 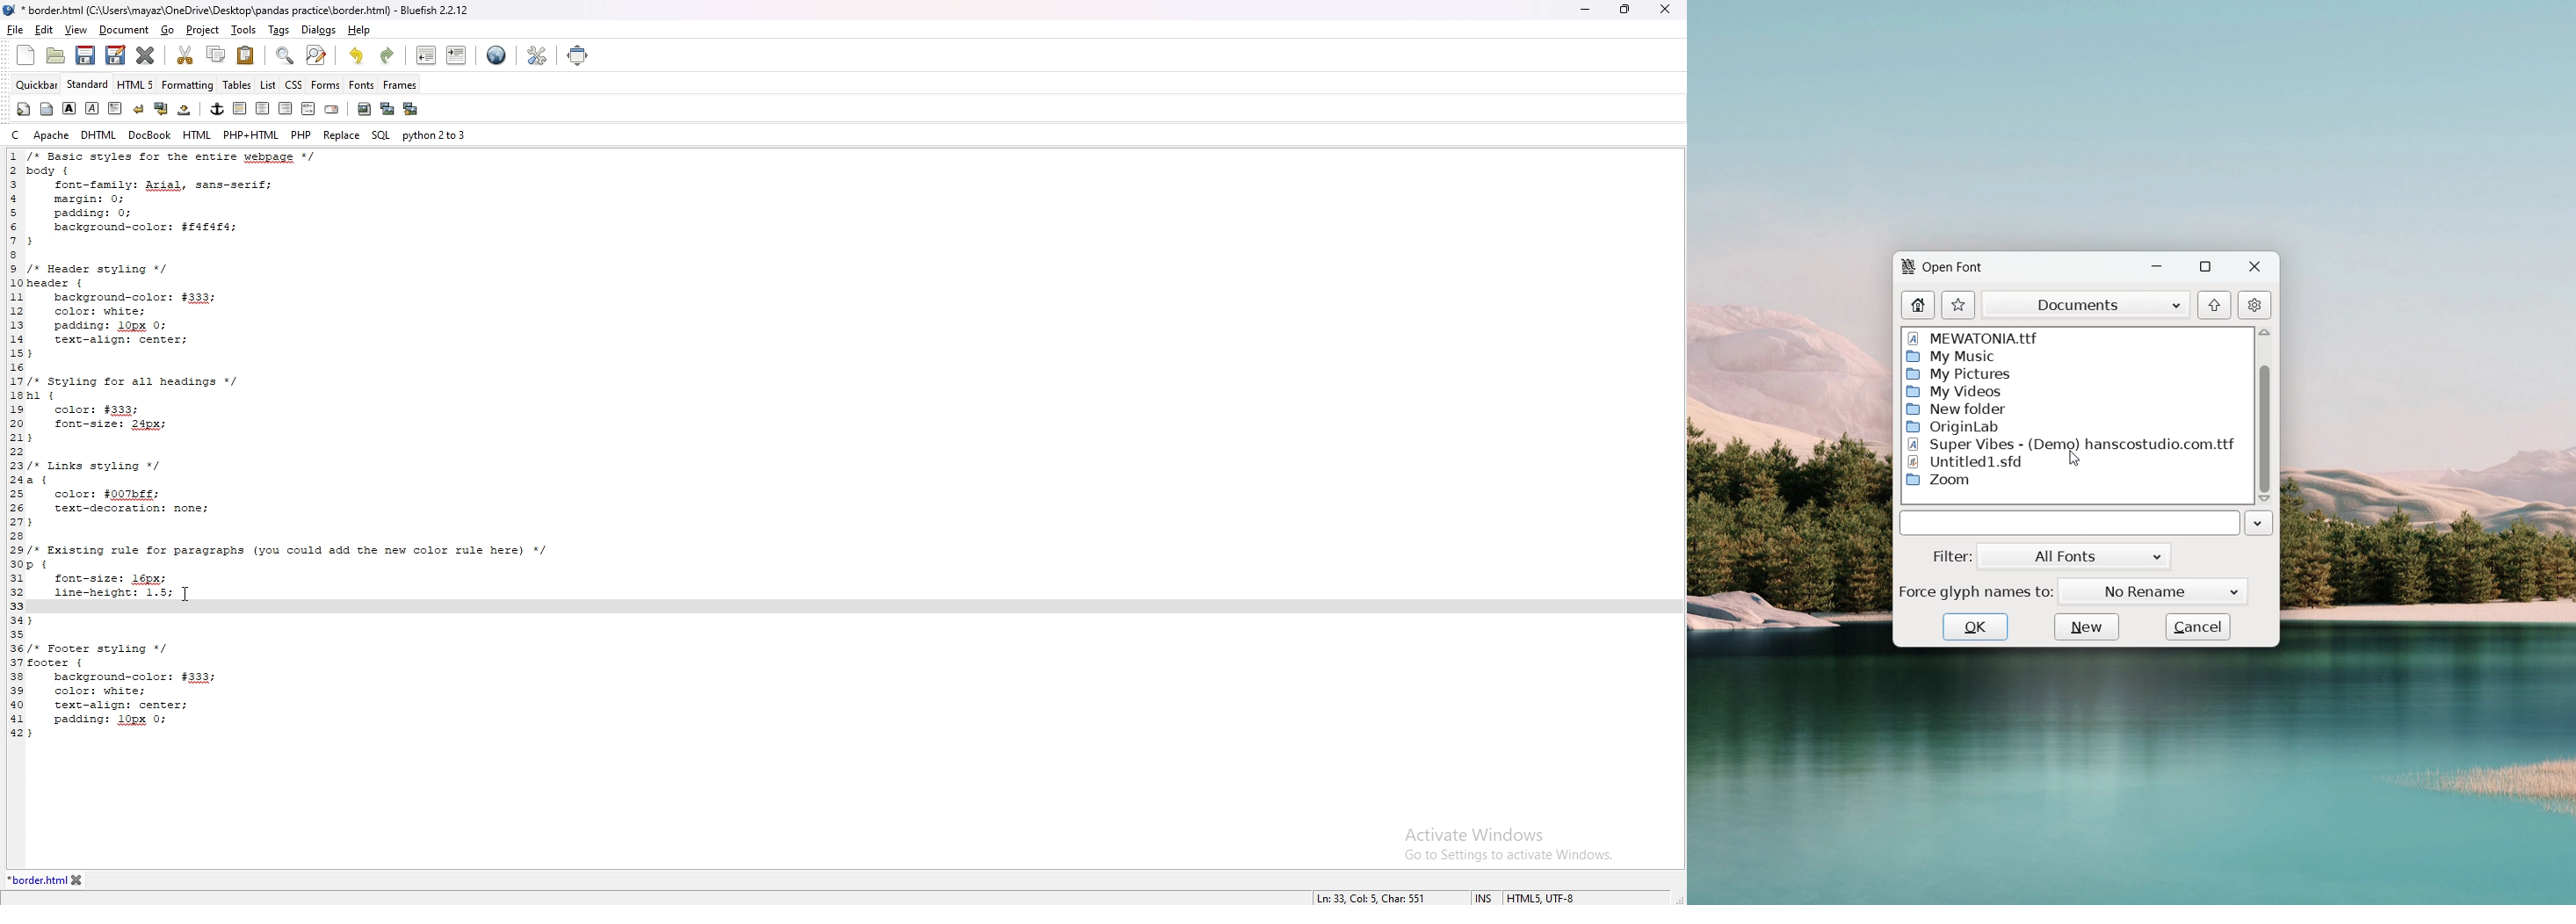 I want to click on actions, so click(x=1959, y=306).